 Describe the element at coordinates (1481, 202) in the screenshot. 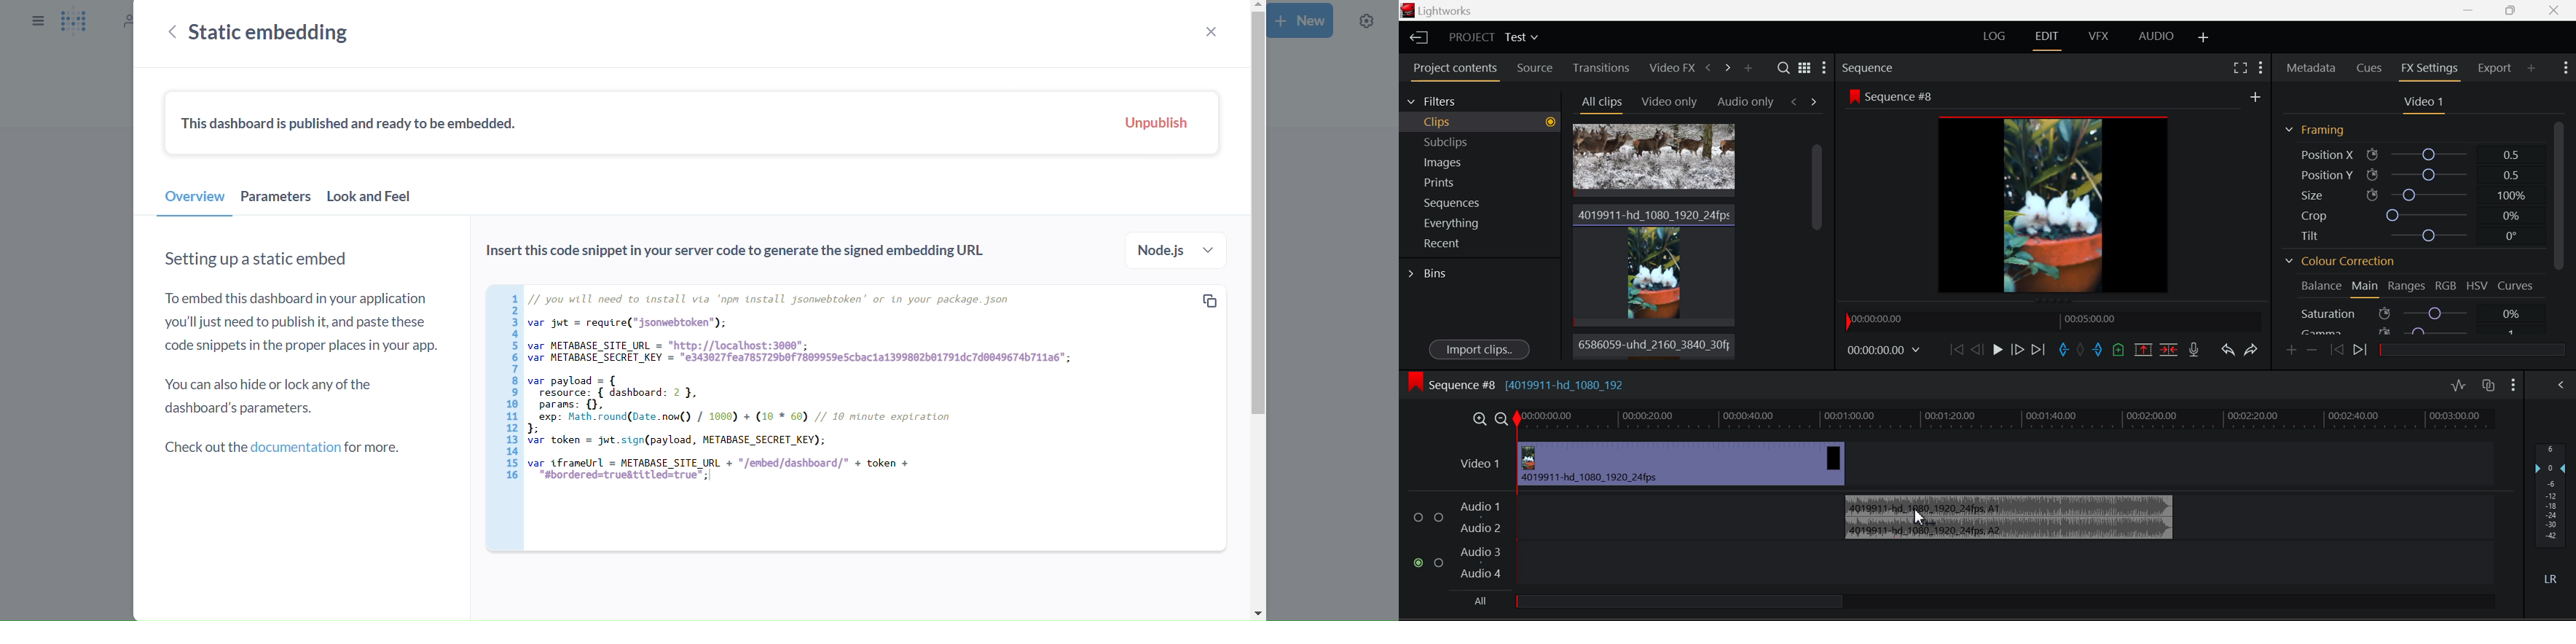

I see `Sequences` at that location.